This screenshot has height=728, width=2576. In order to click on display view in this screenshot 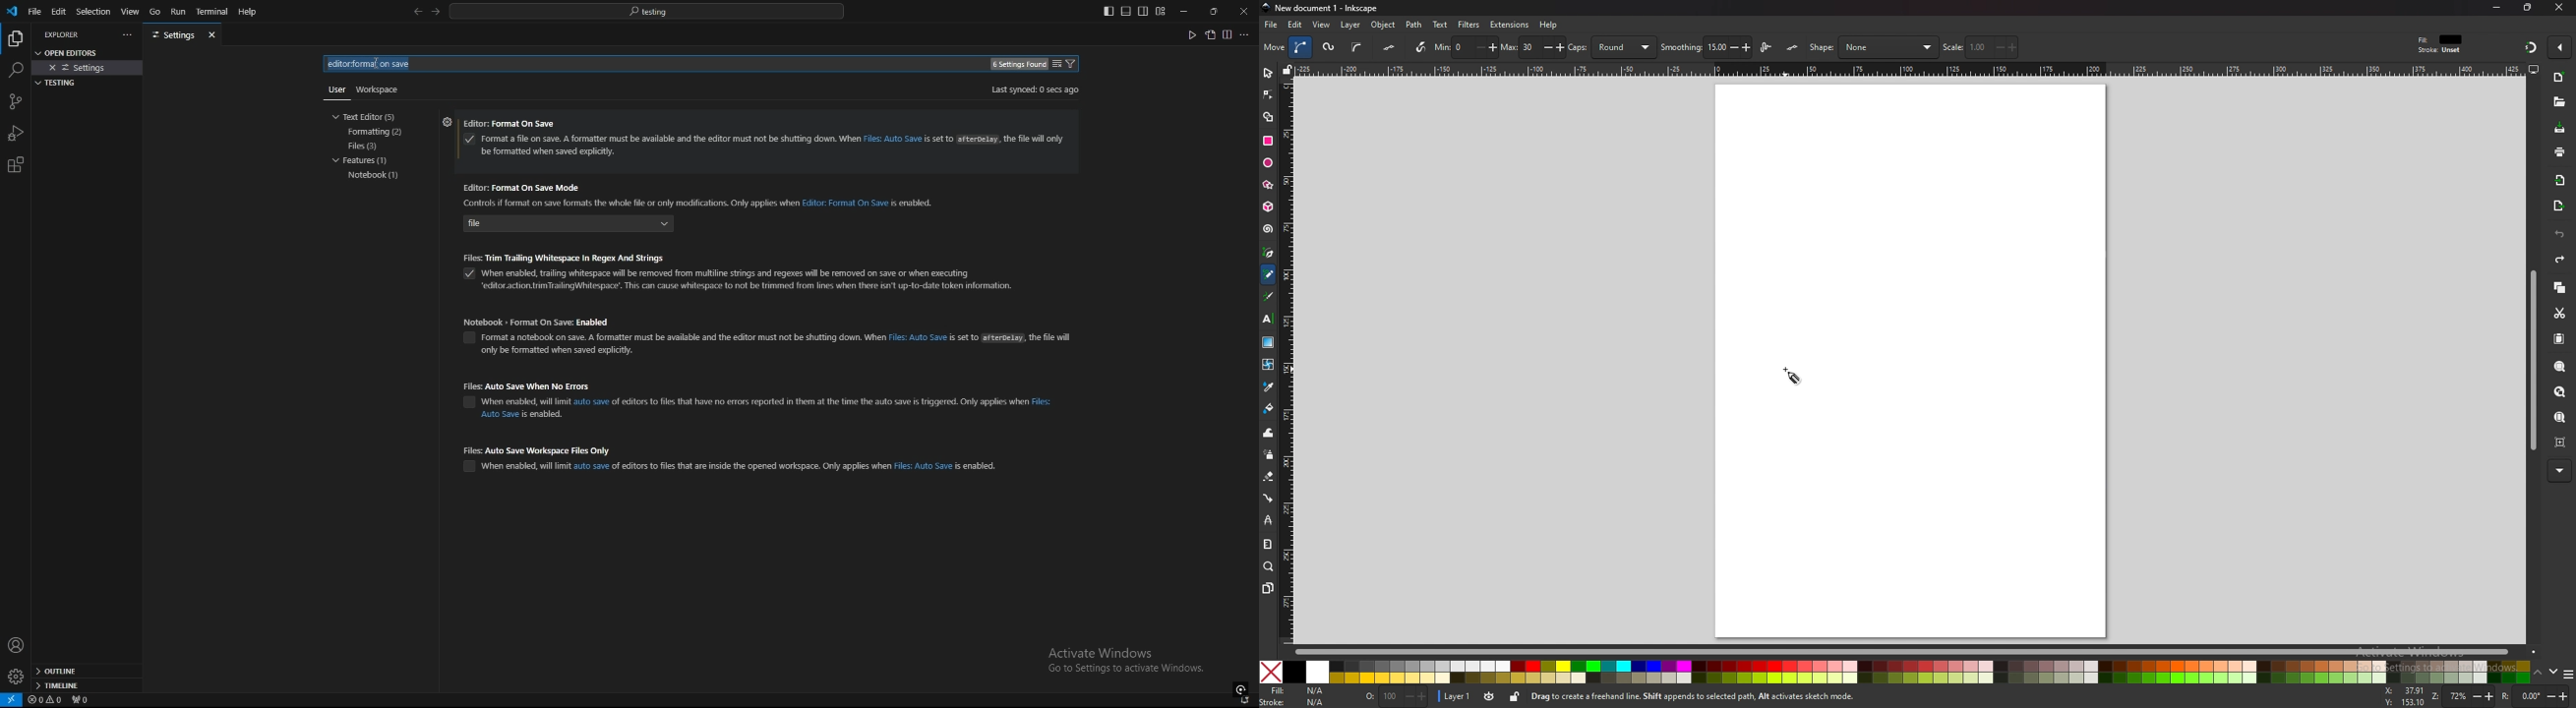, I will do `click(2534, 69)`.